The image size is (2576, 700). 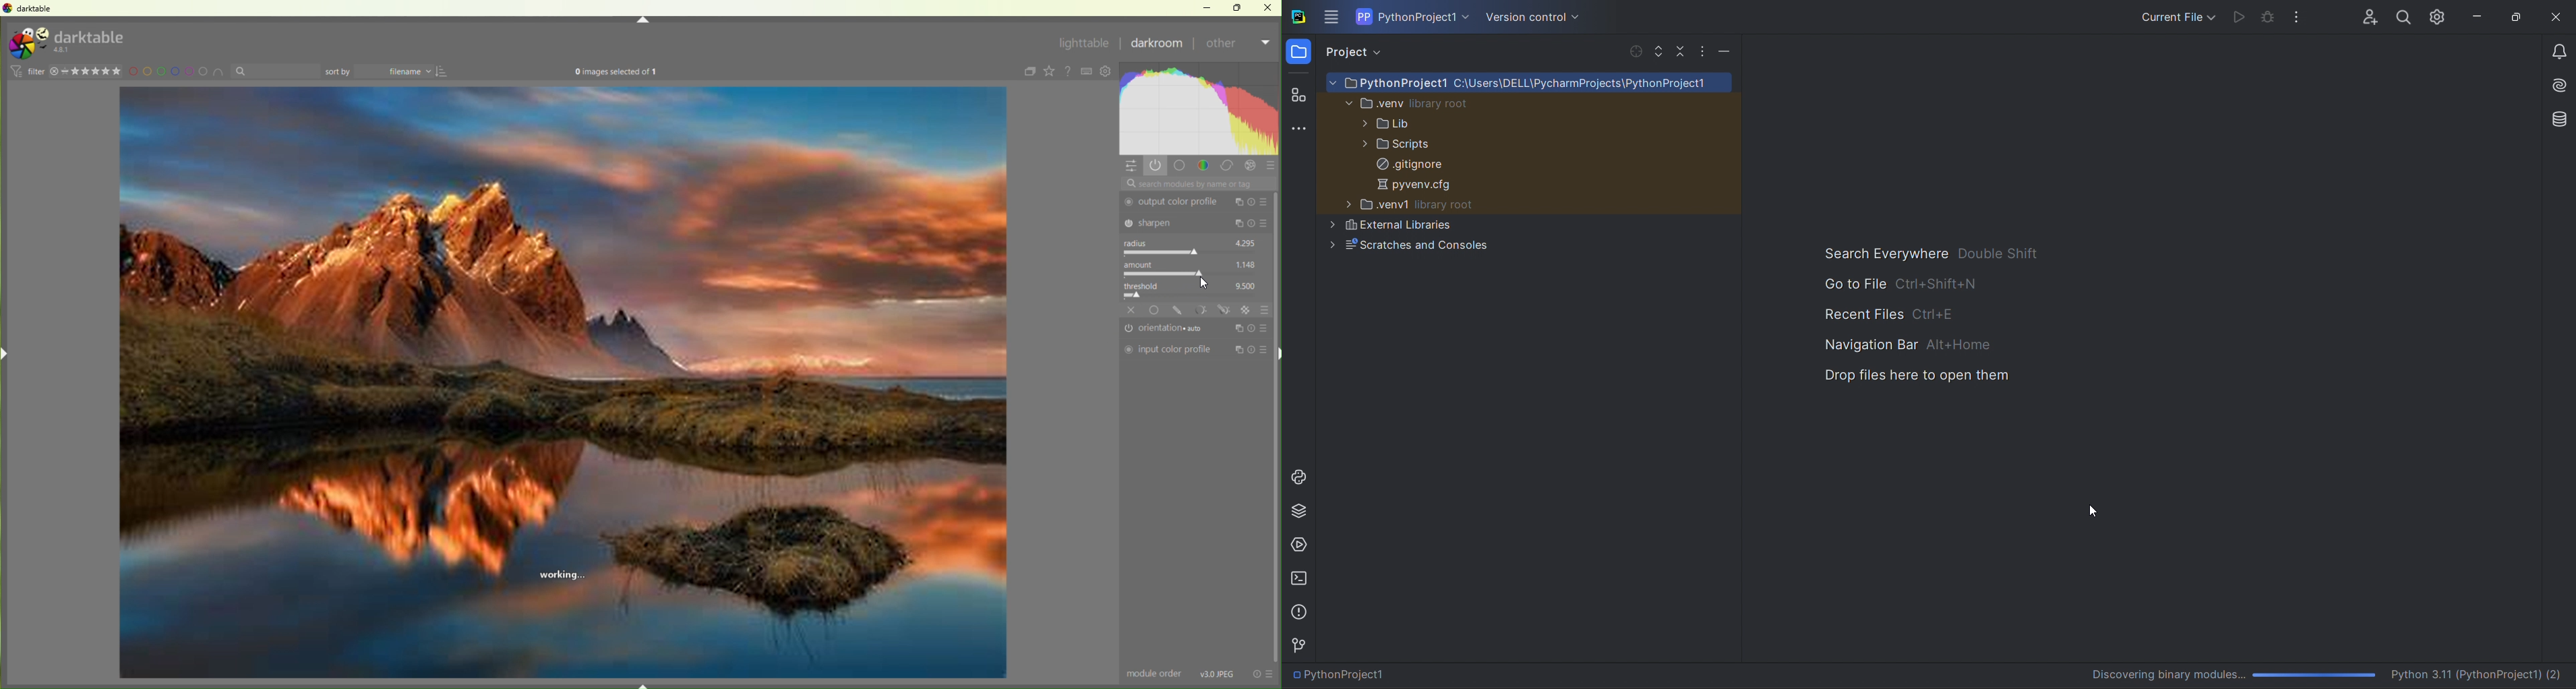 I want to click on main menu, so click(x=1333, y=17).